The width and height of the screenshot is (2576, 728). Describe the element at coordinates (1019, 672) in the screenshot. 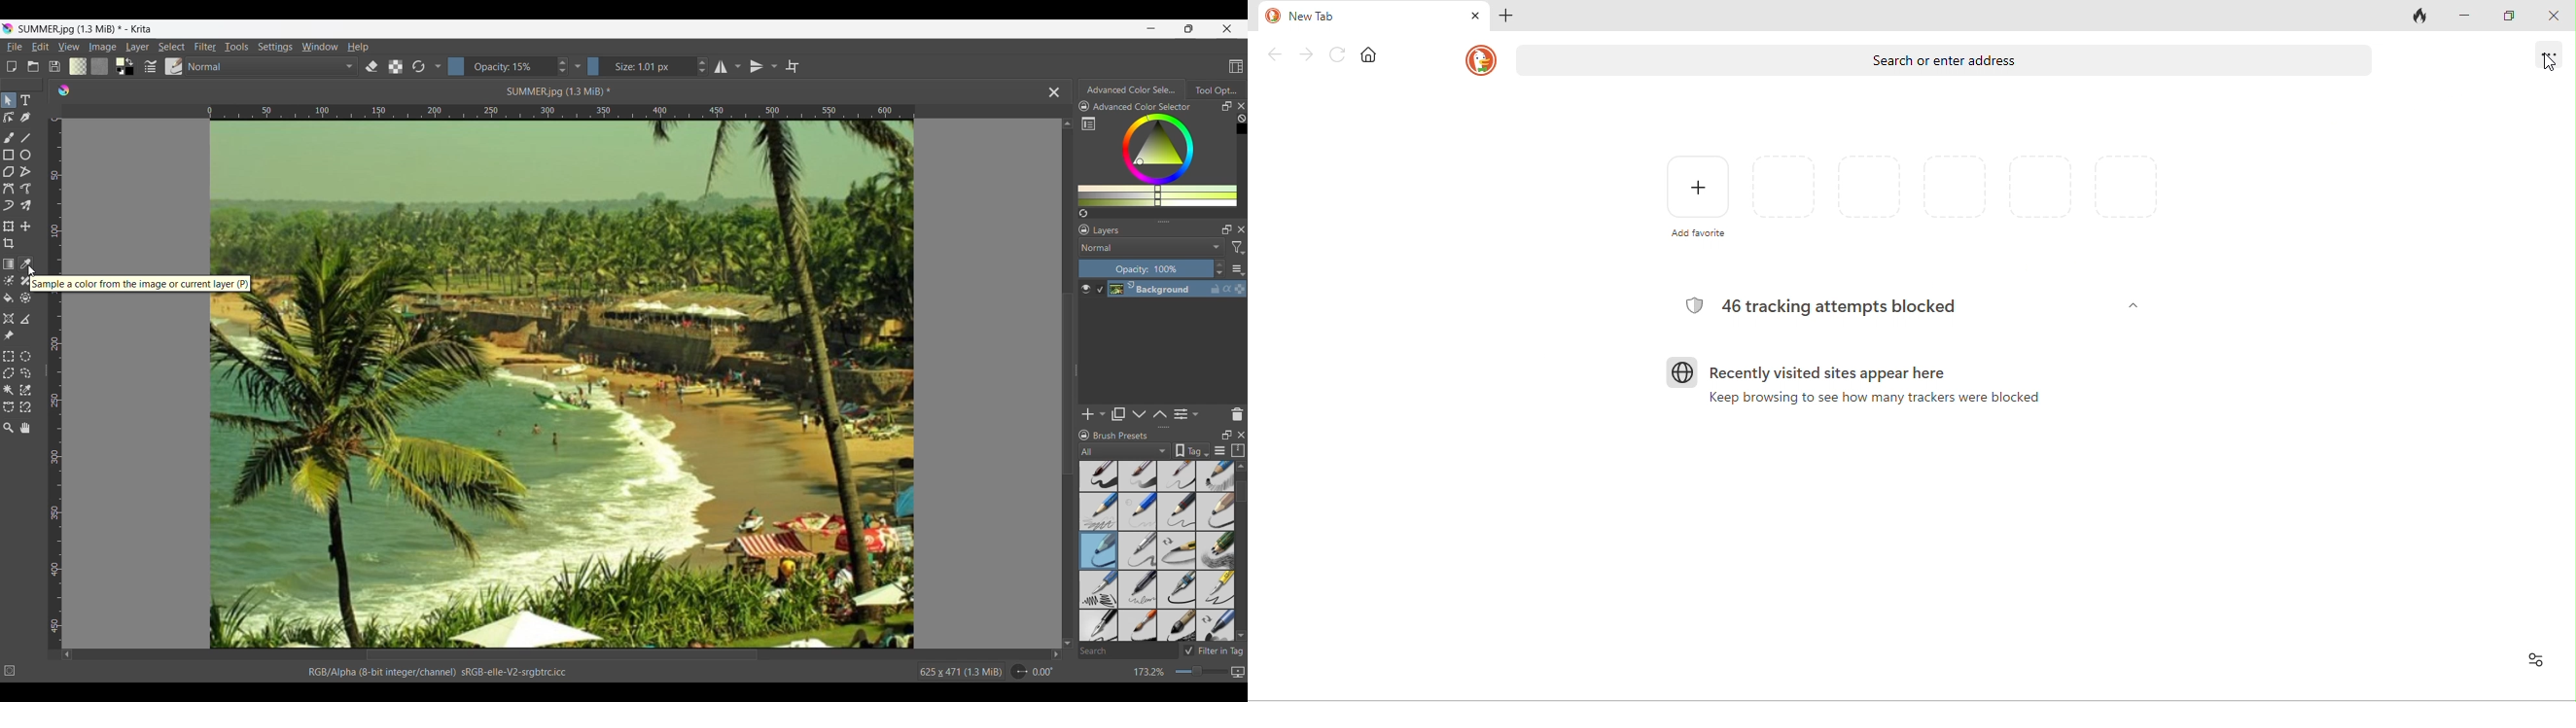

I see `Rotation dial` at that location.